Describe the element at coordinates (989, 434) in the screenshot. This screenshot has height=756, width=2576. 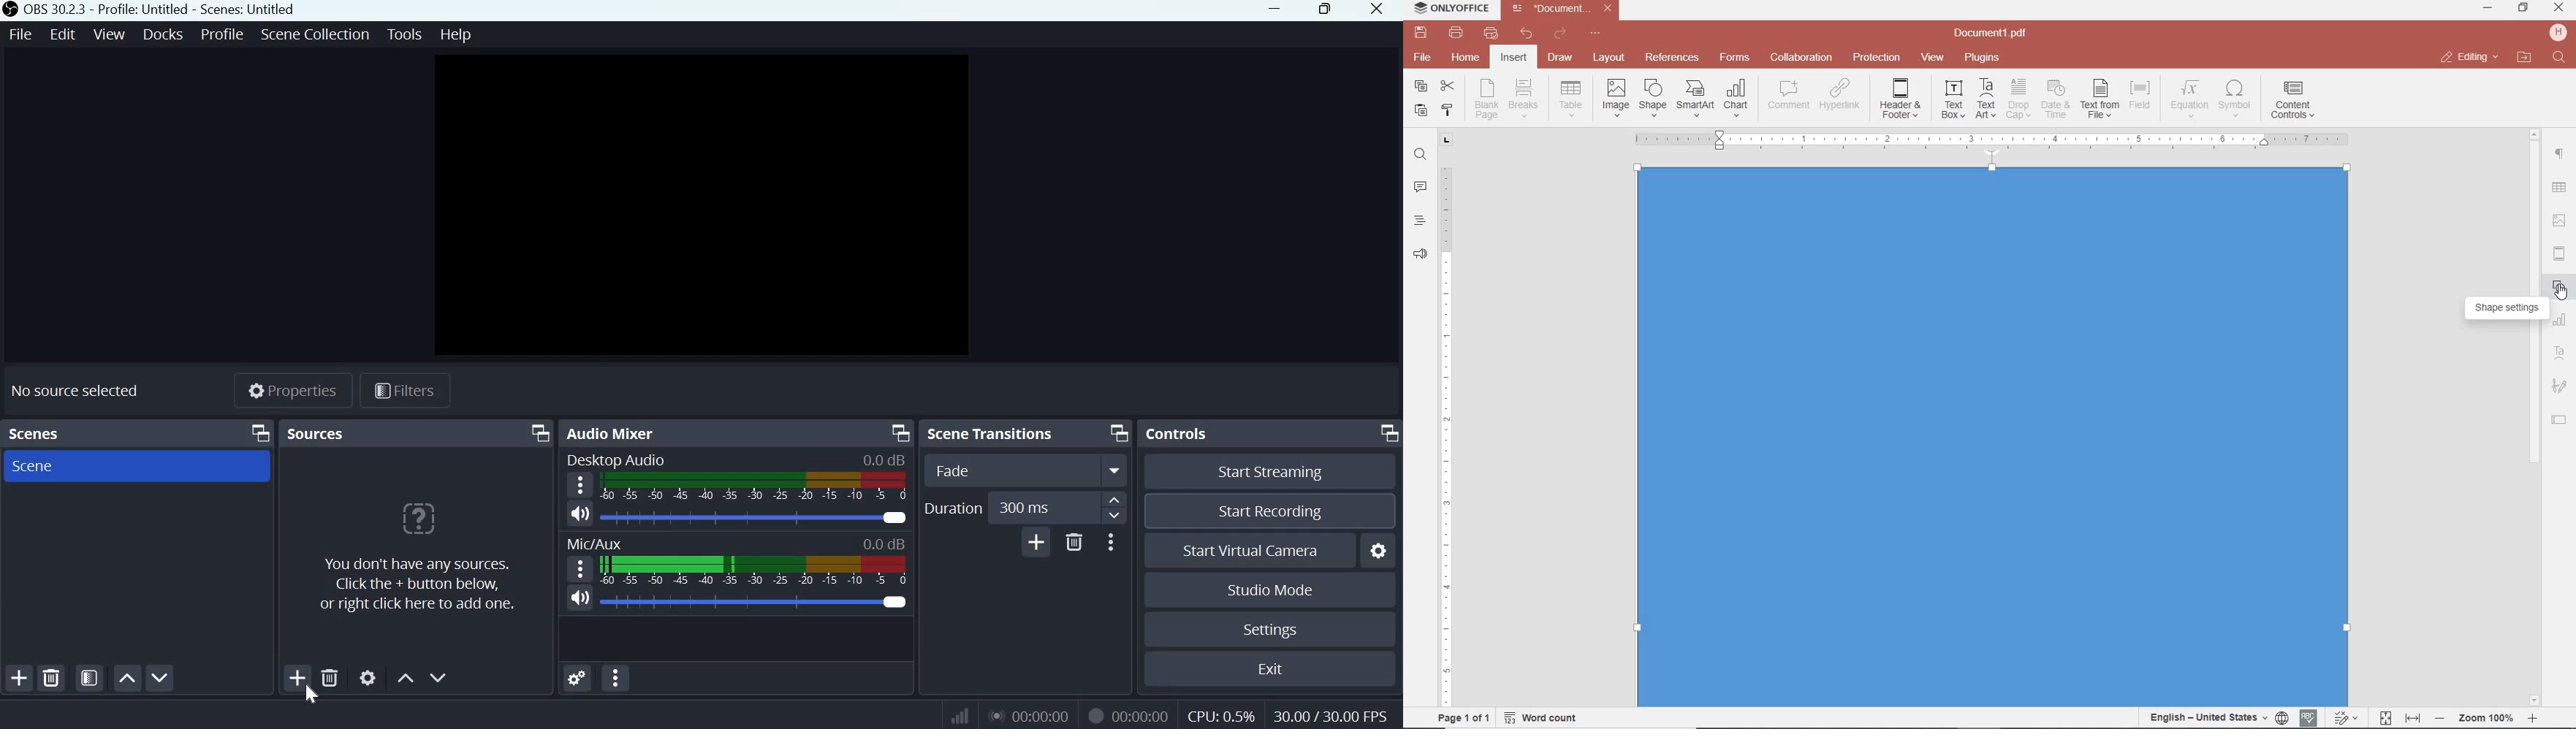
I see `Scene transitions` at that location.